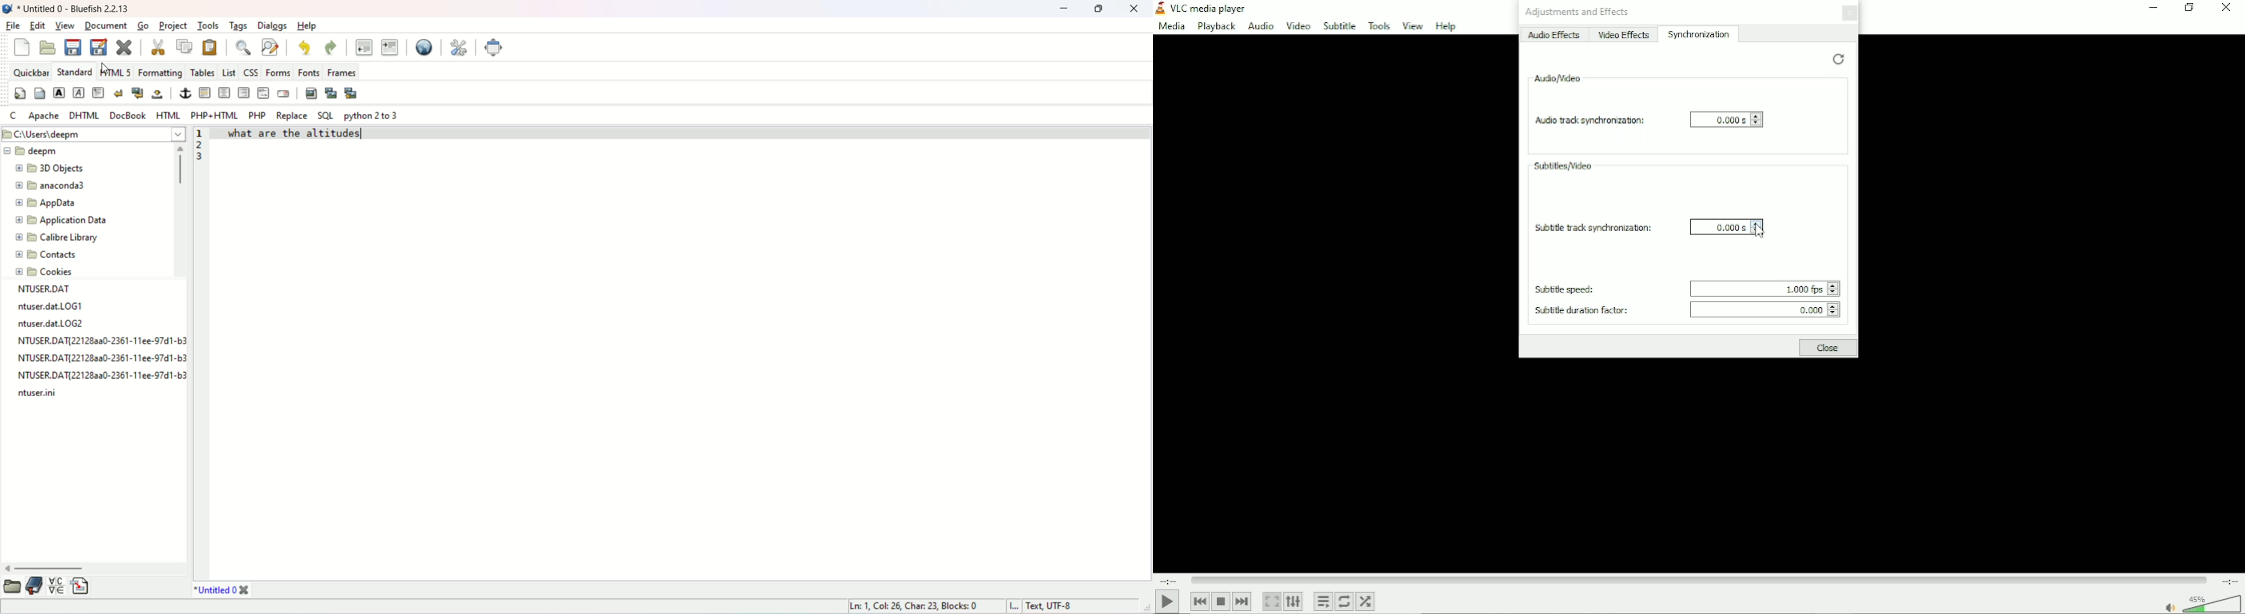  Describe the element at coordinates (1563, 165) in the screenshot. I see `Subtitles/video` at that location.